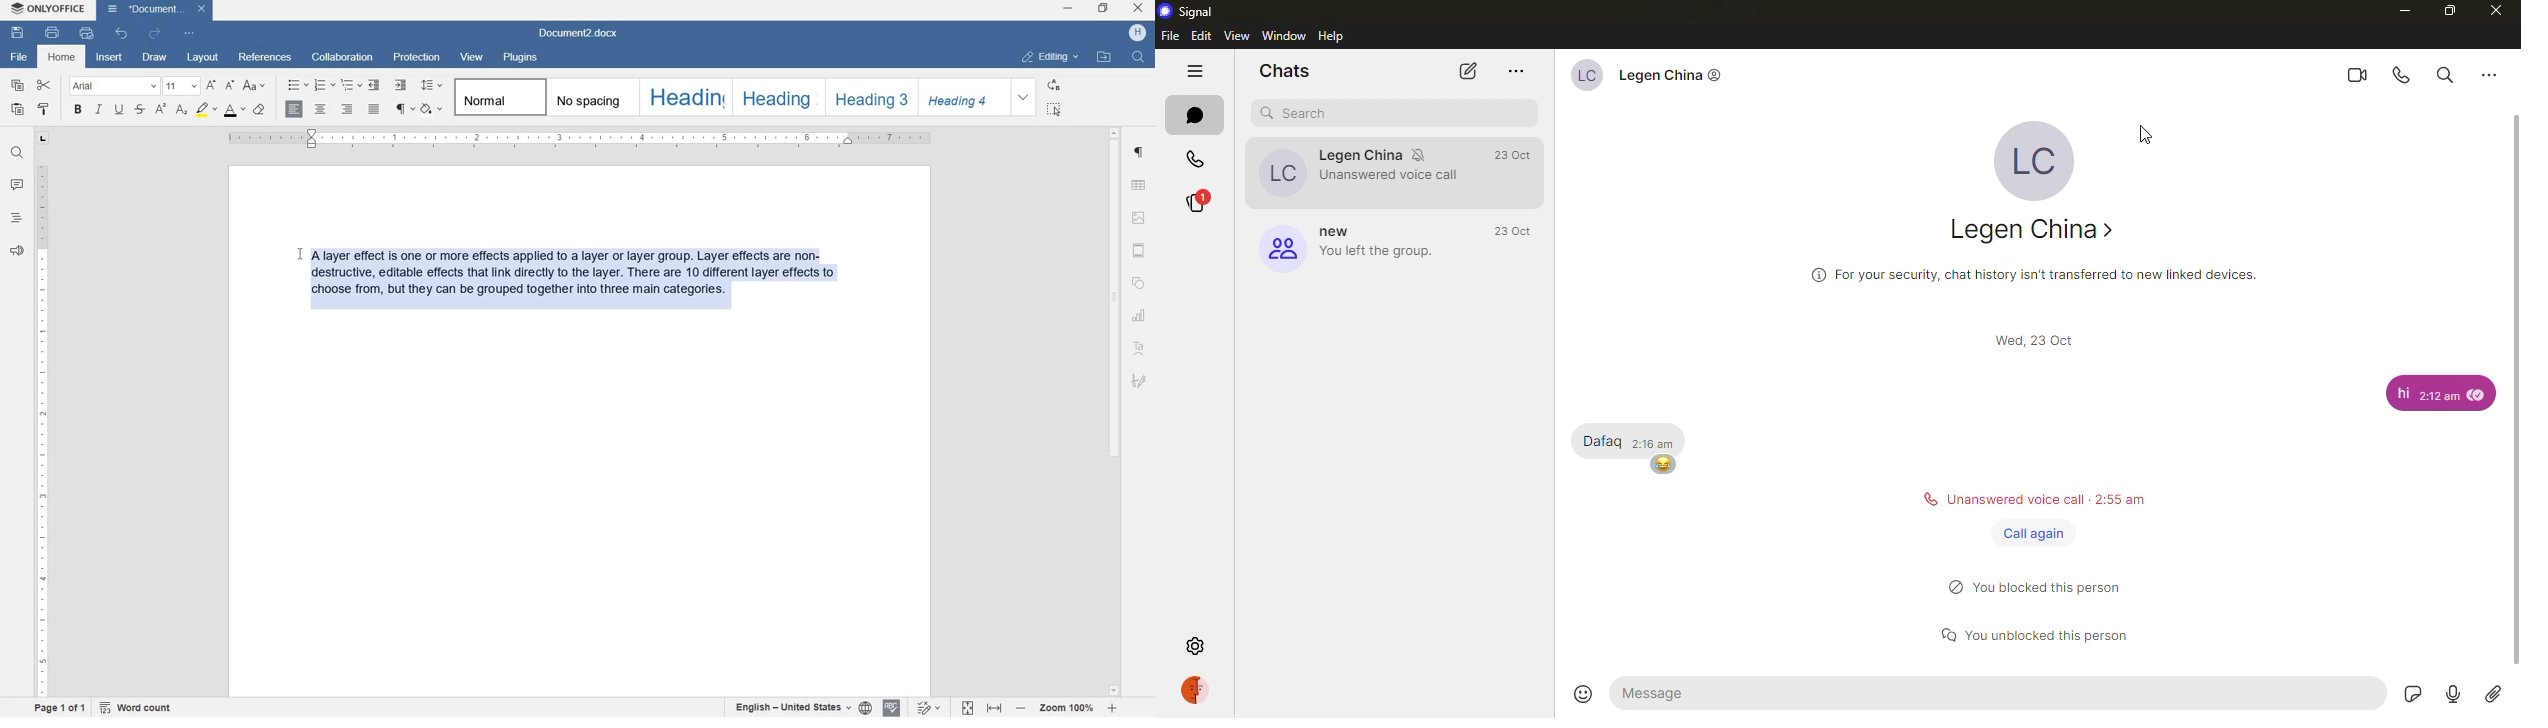 This screenshot has height=728, width=2548. What do you see at coordinates (1464, 72) in the screenshot?
I see `new chat` at bounding box center [1464, 72].